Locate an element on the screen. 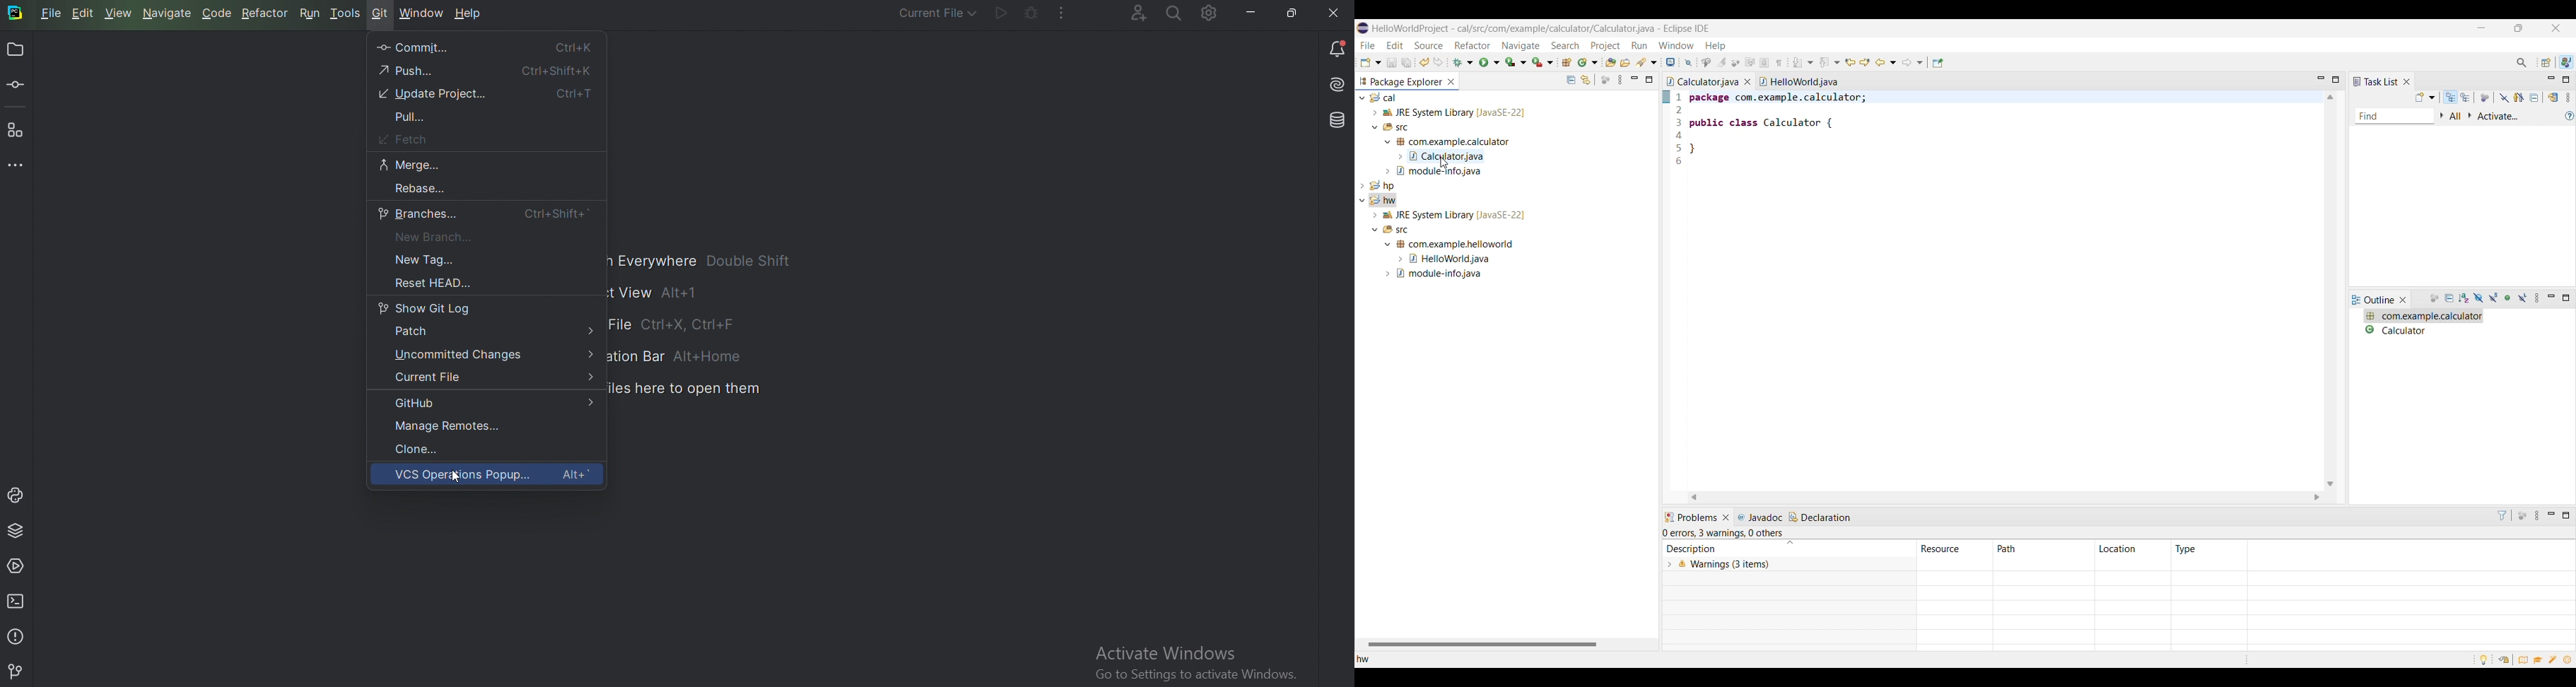 The width and height of the screenshot is (2576, 700). Cursor is located at coordinates (453, 476).